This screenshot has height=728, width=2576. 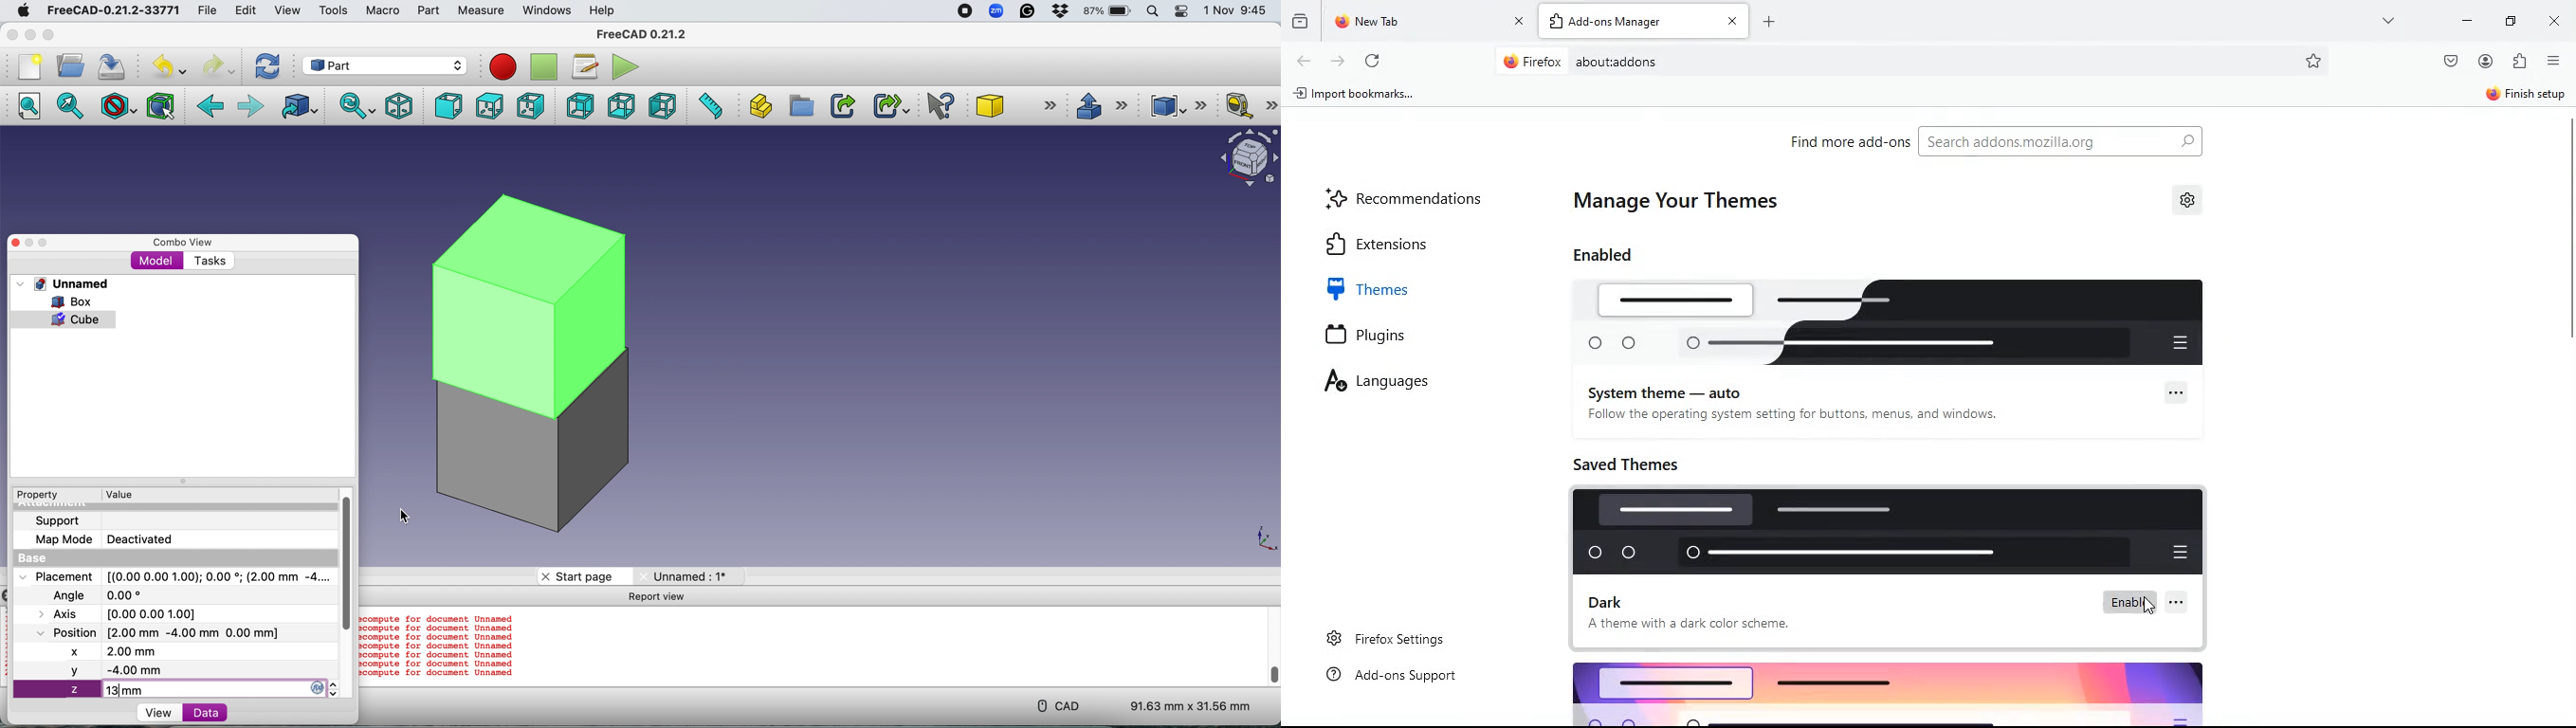 I want to click on logo, so click(x=1900, y=322).